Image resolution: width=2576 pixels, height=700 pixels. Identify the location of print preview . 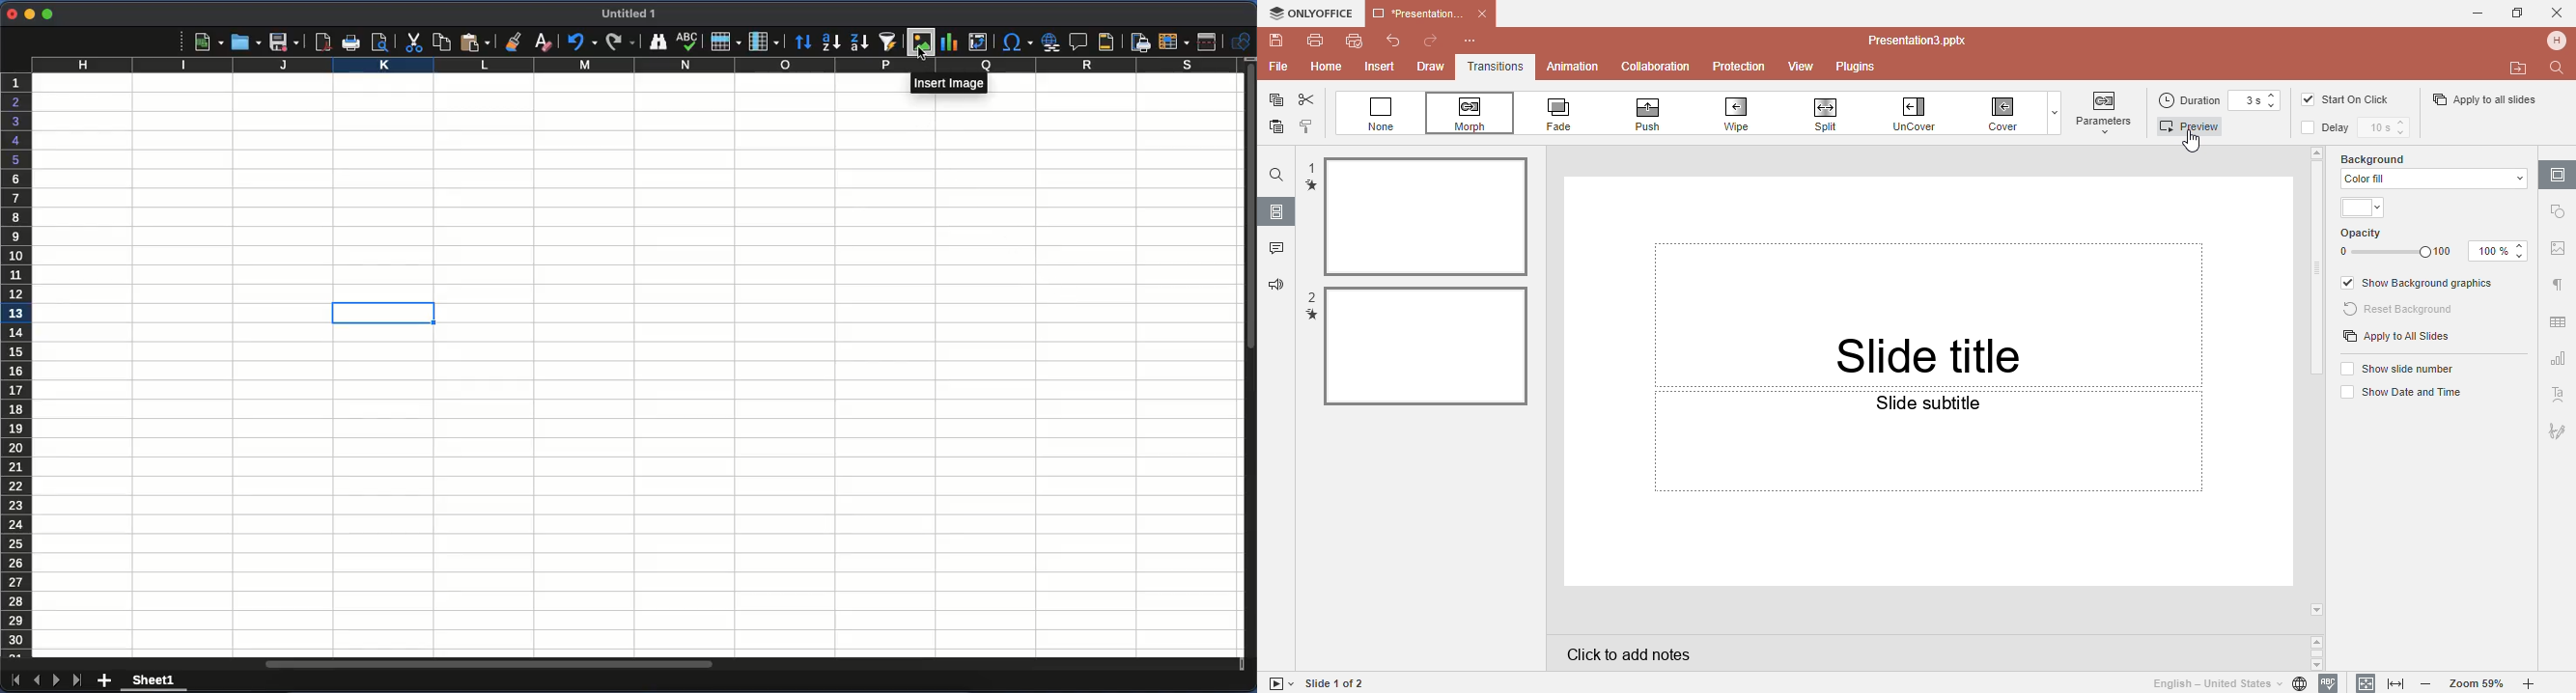
(384, 43).